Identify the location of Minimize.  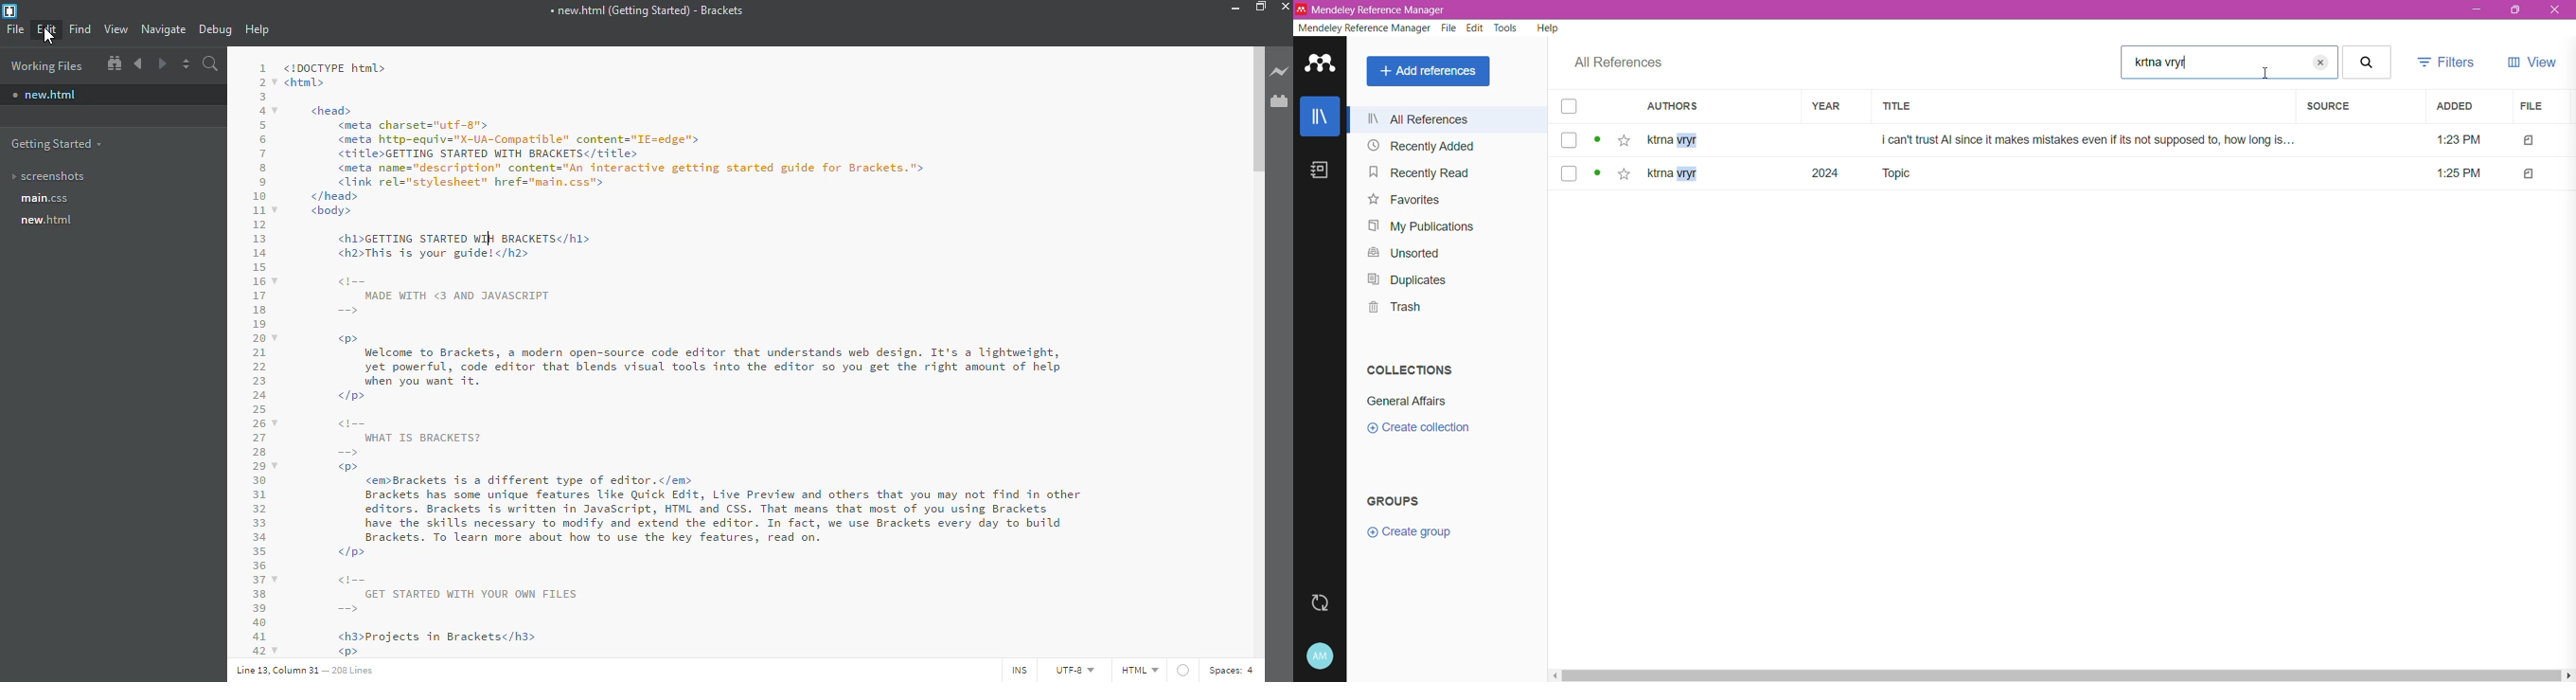
(2476, 10).